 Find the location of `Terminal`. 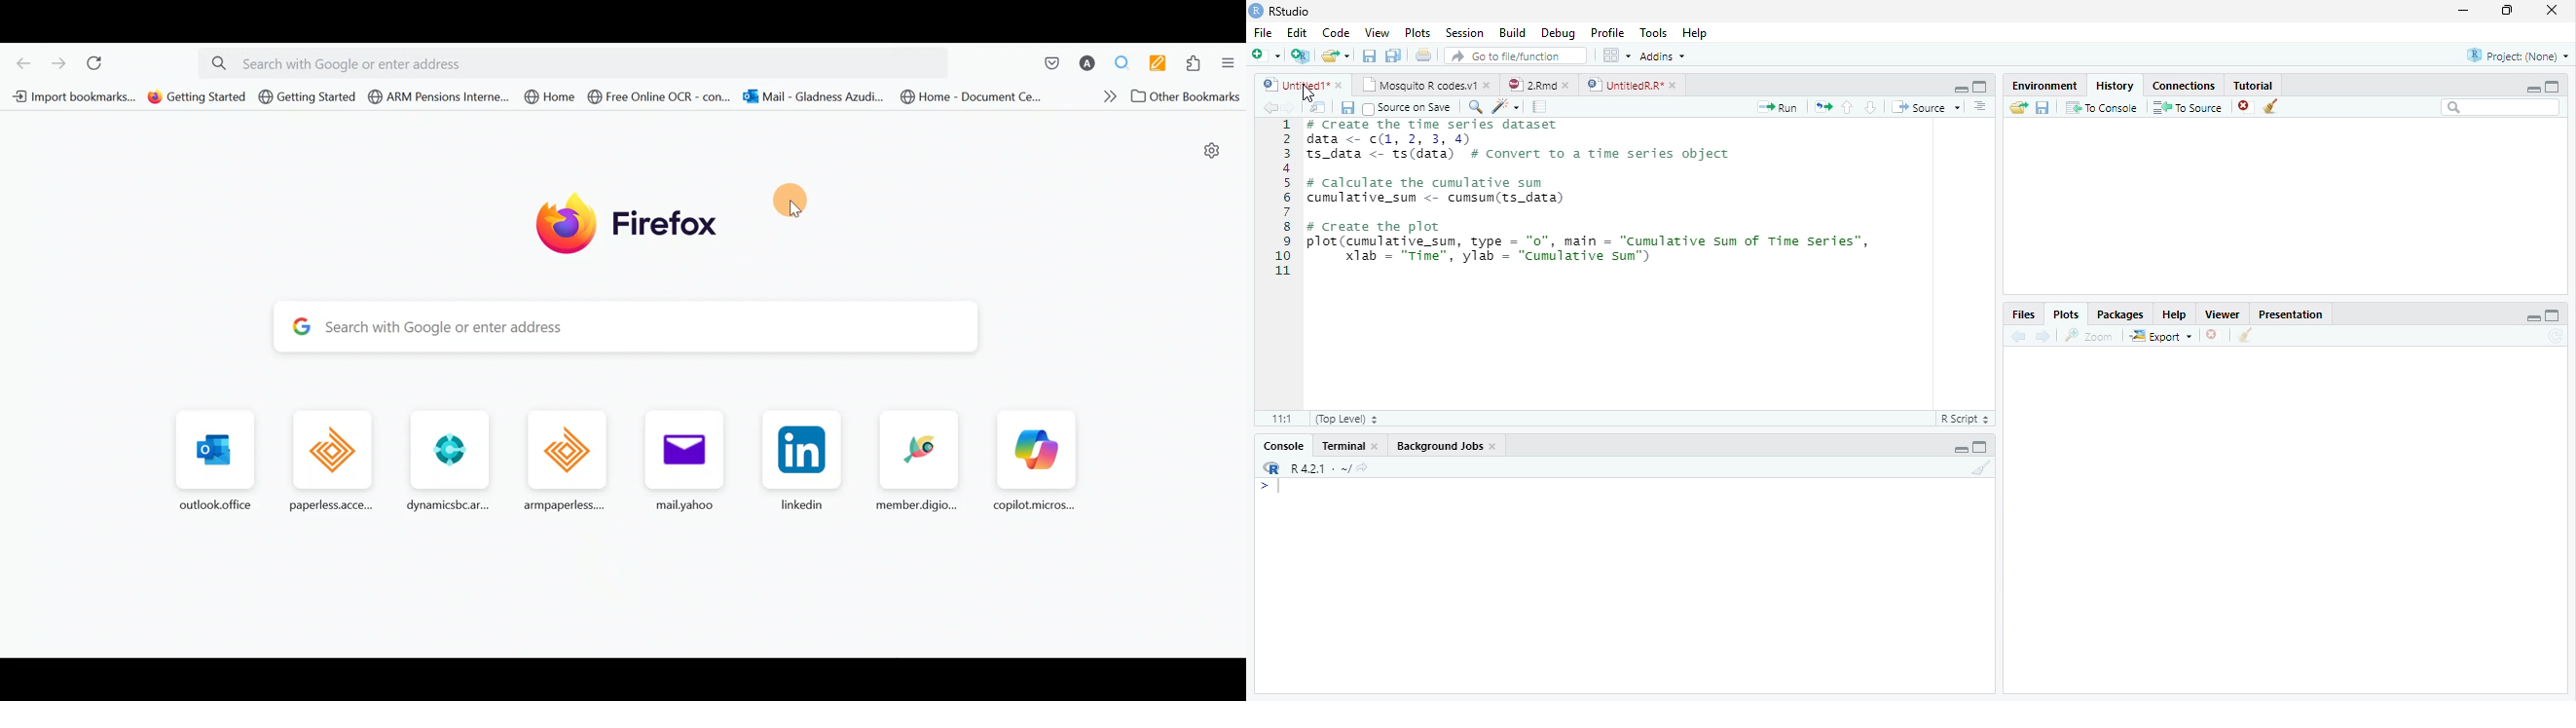

Terminal is located at coordinates (1349, 446).